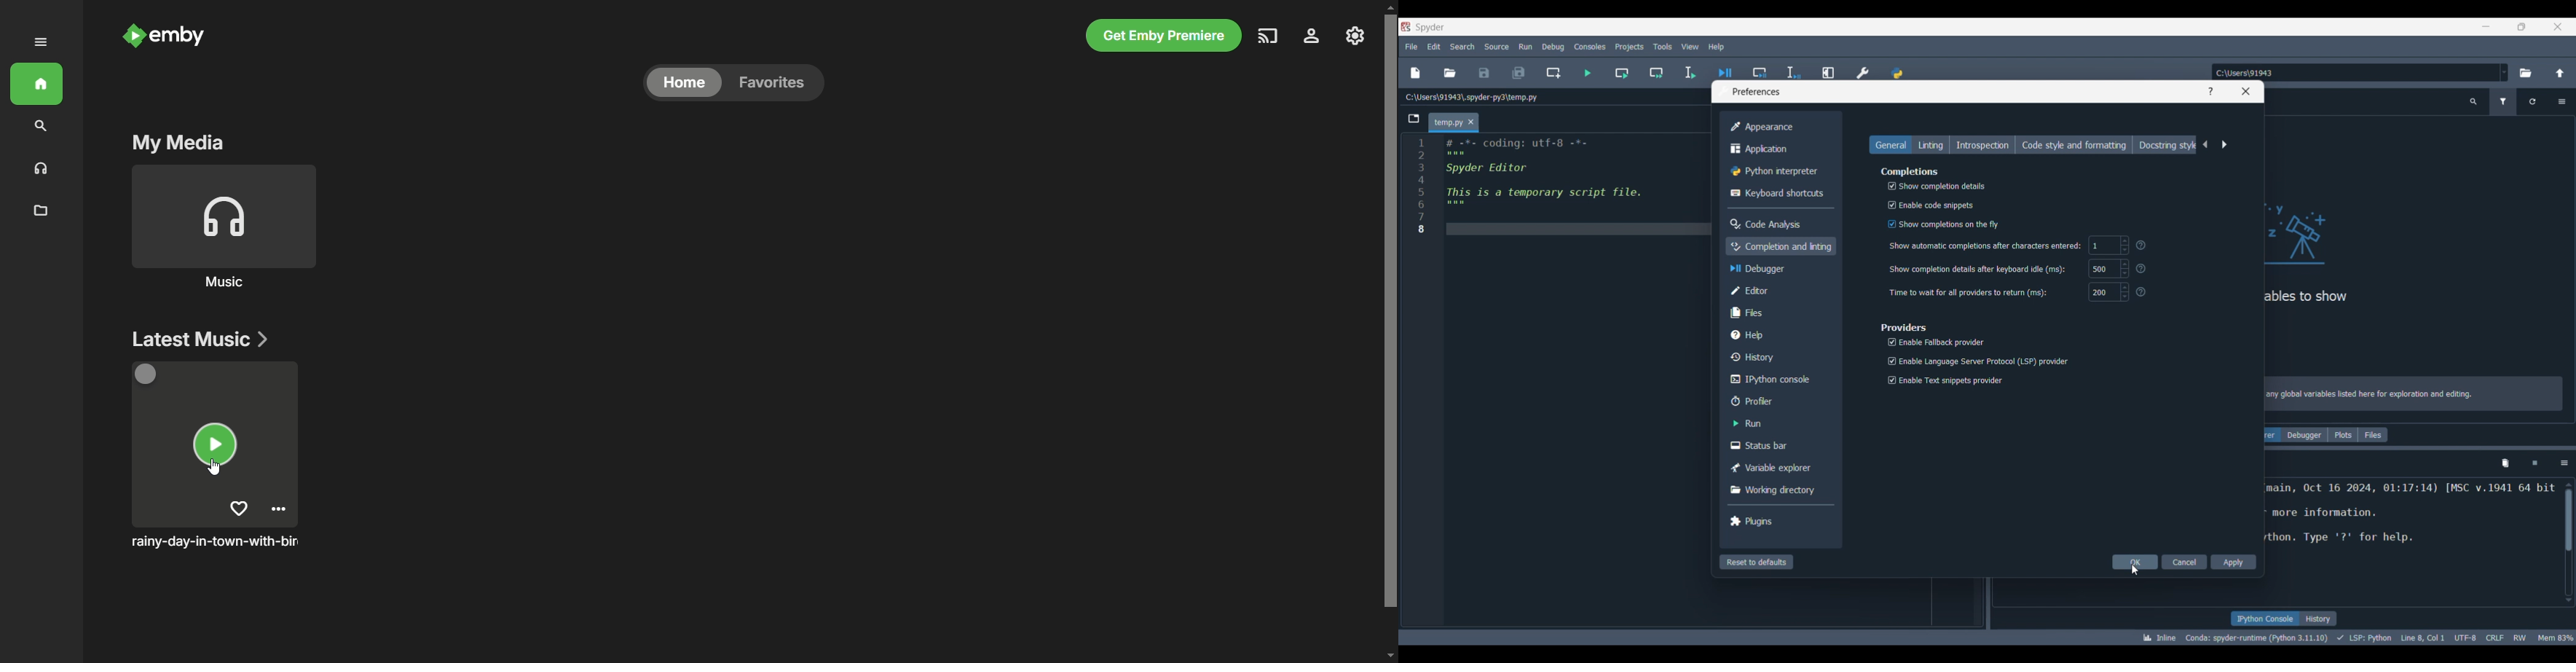 The image size is (2576, 672). I want to click on Enter location, so click(2355, 72).